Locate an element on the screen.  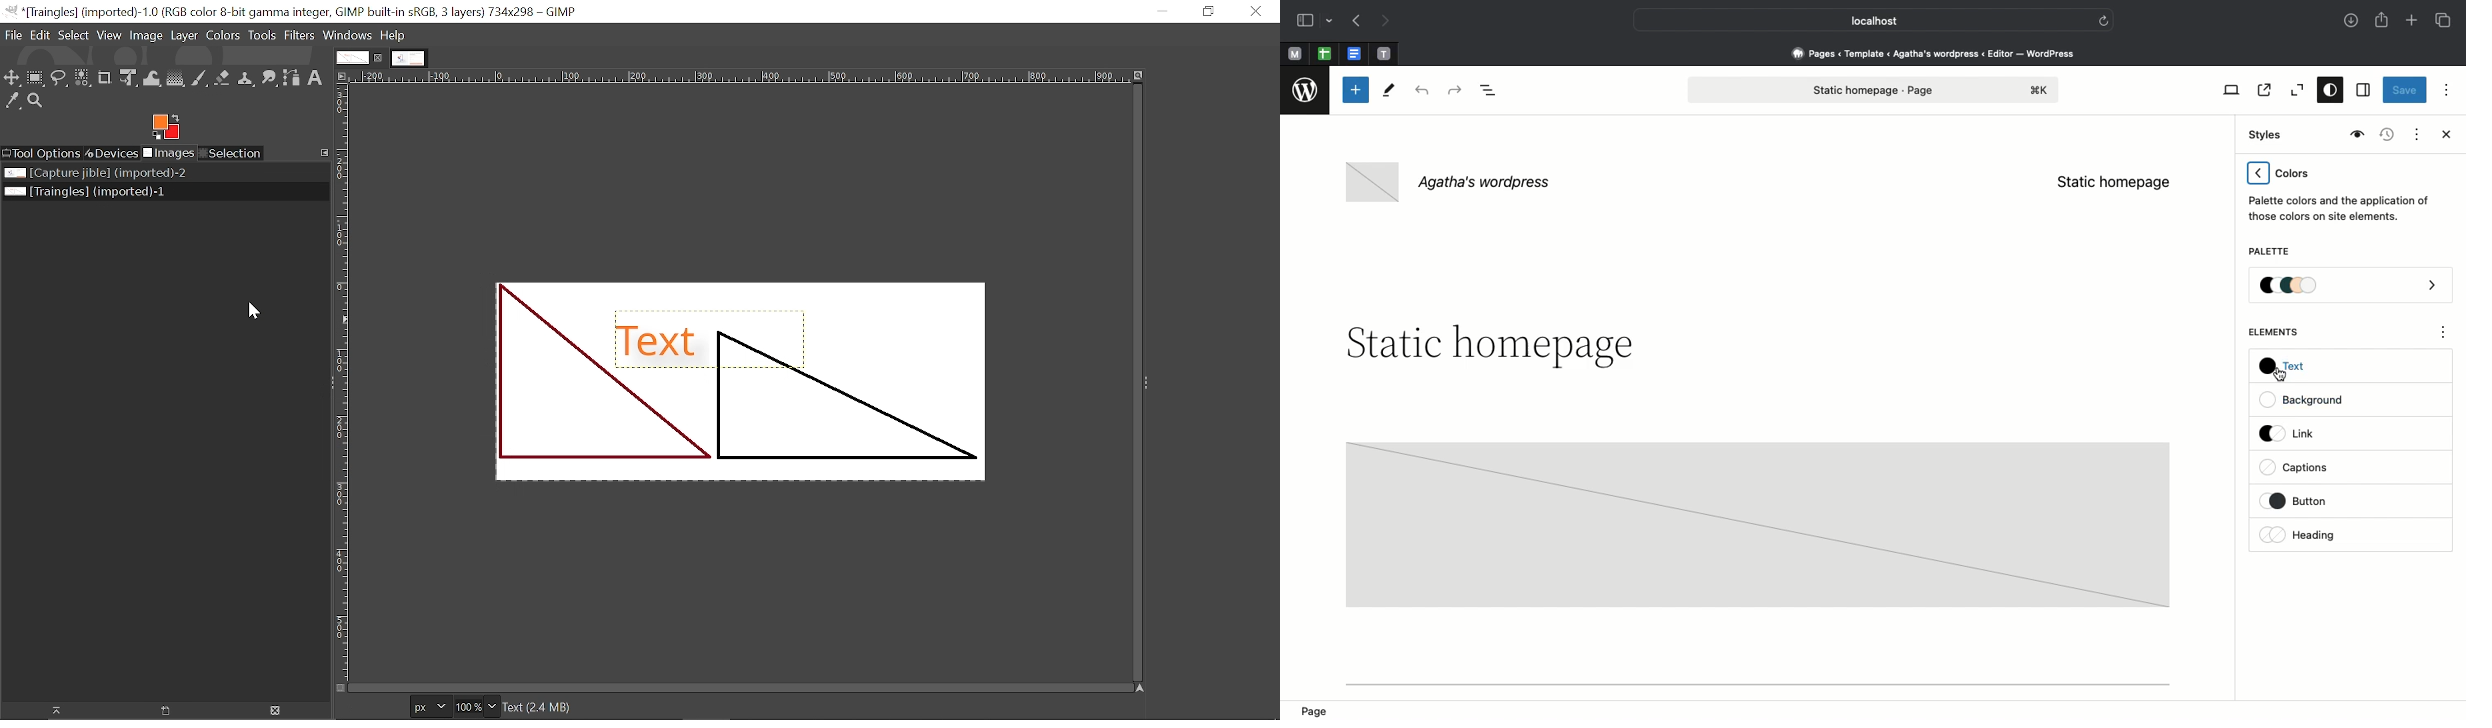
Static homepage is located at coordinates (2114, 182).